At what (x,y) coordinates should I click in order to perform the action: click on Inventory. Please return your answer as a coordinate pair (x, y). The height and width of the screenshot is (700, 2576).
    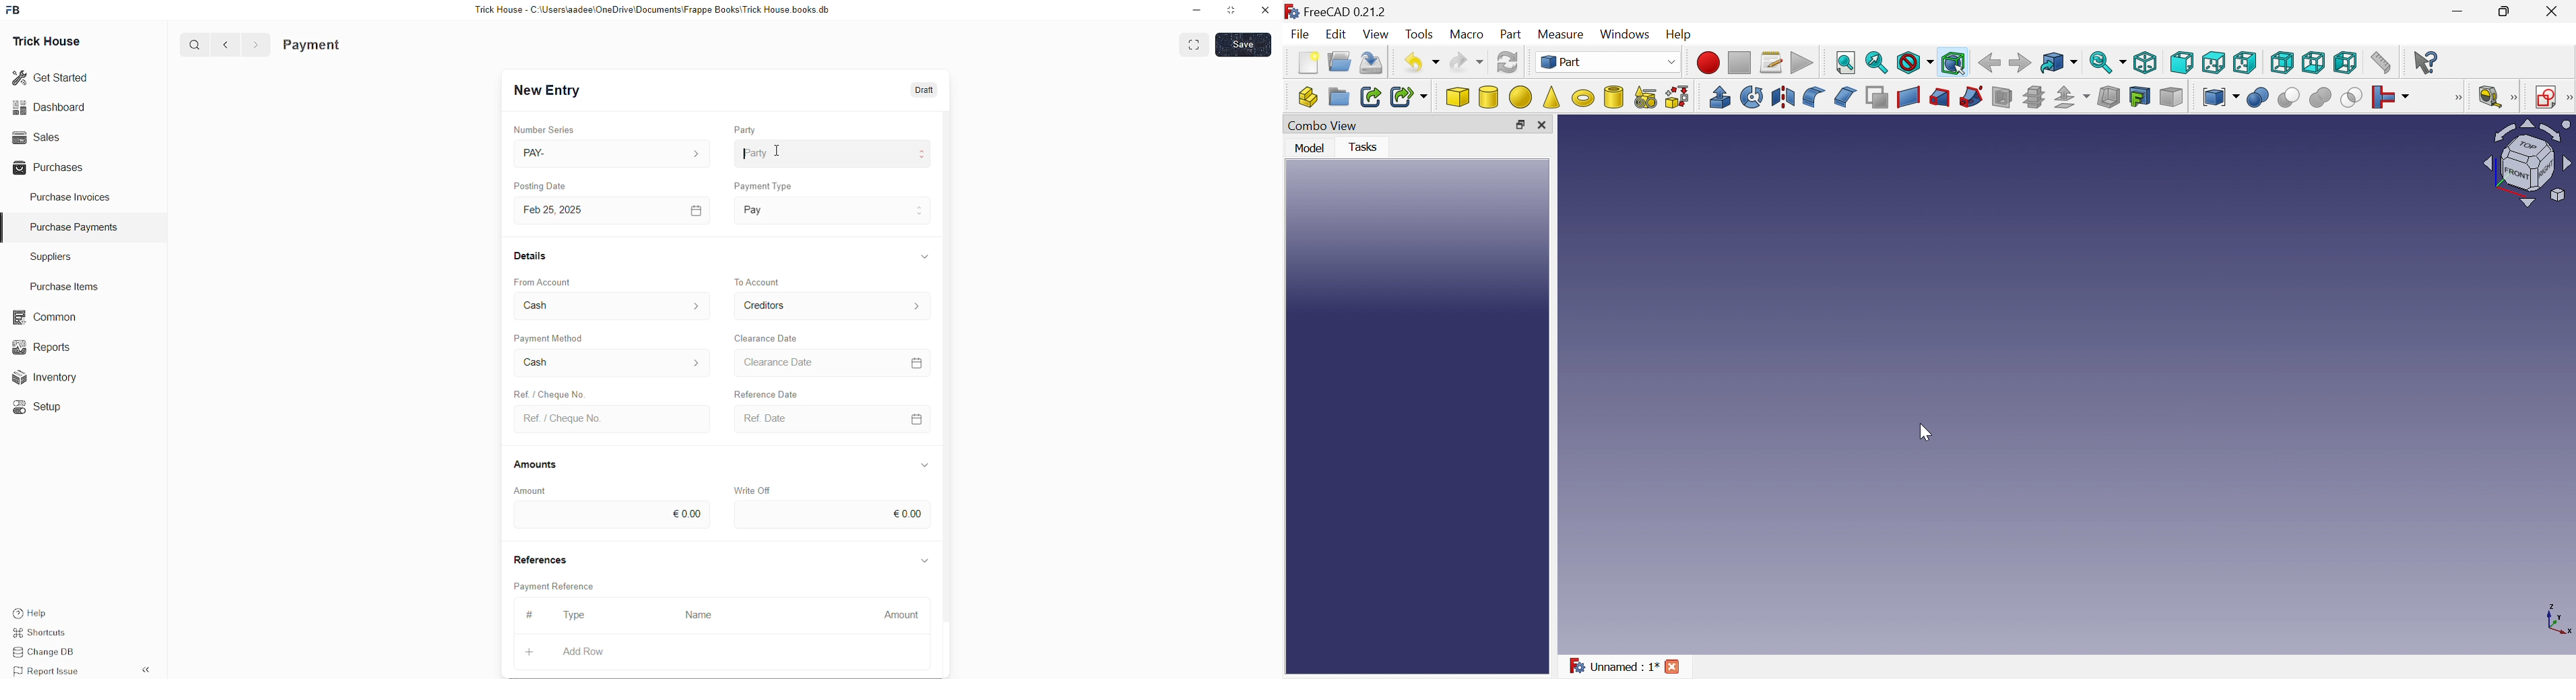
    Looking at the image, I should click on (52, 380).